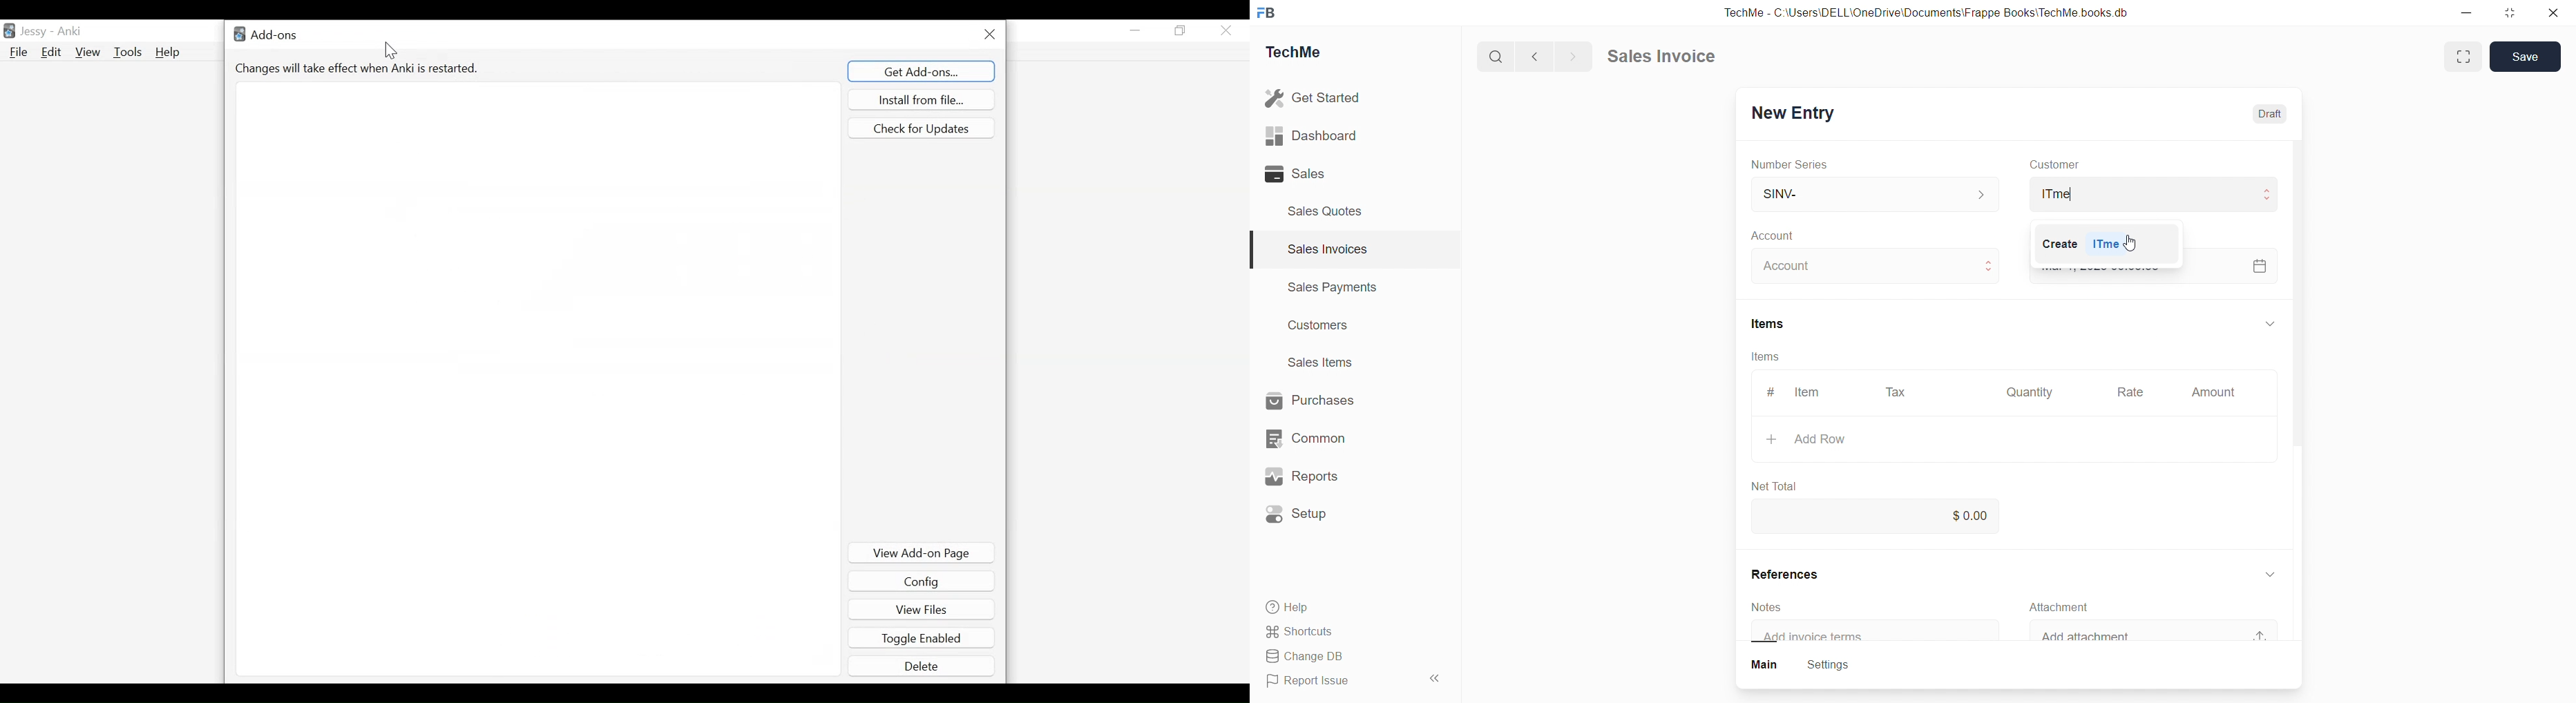  Describe the element at coordinates (1800, 575) in the screenshot. I see `References` at that location.